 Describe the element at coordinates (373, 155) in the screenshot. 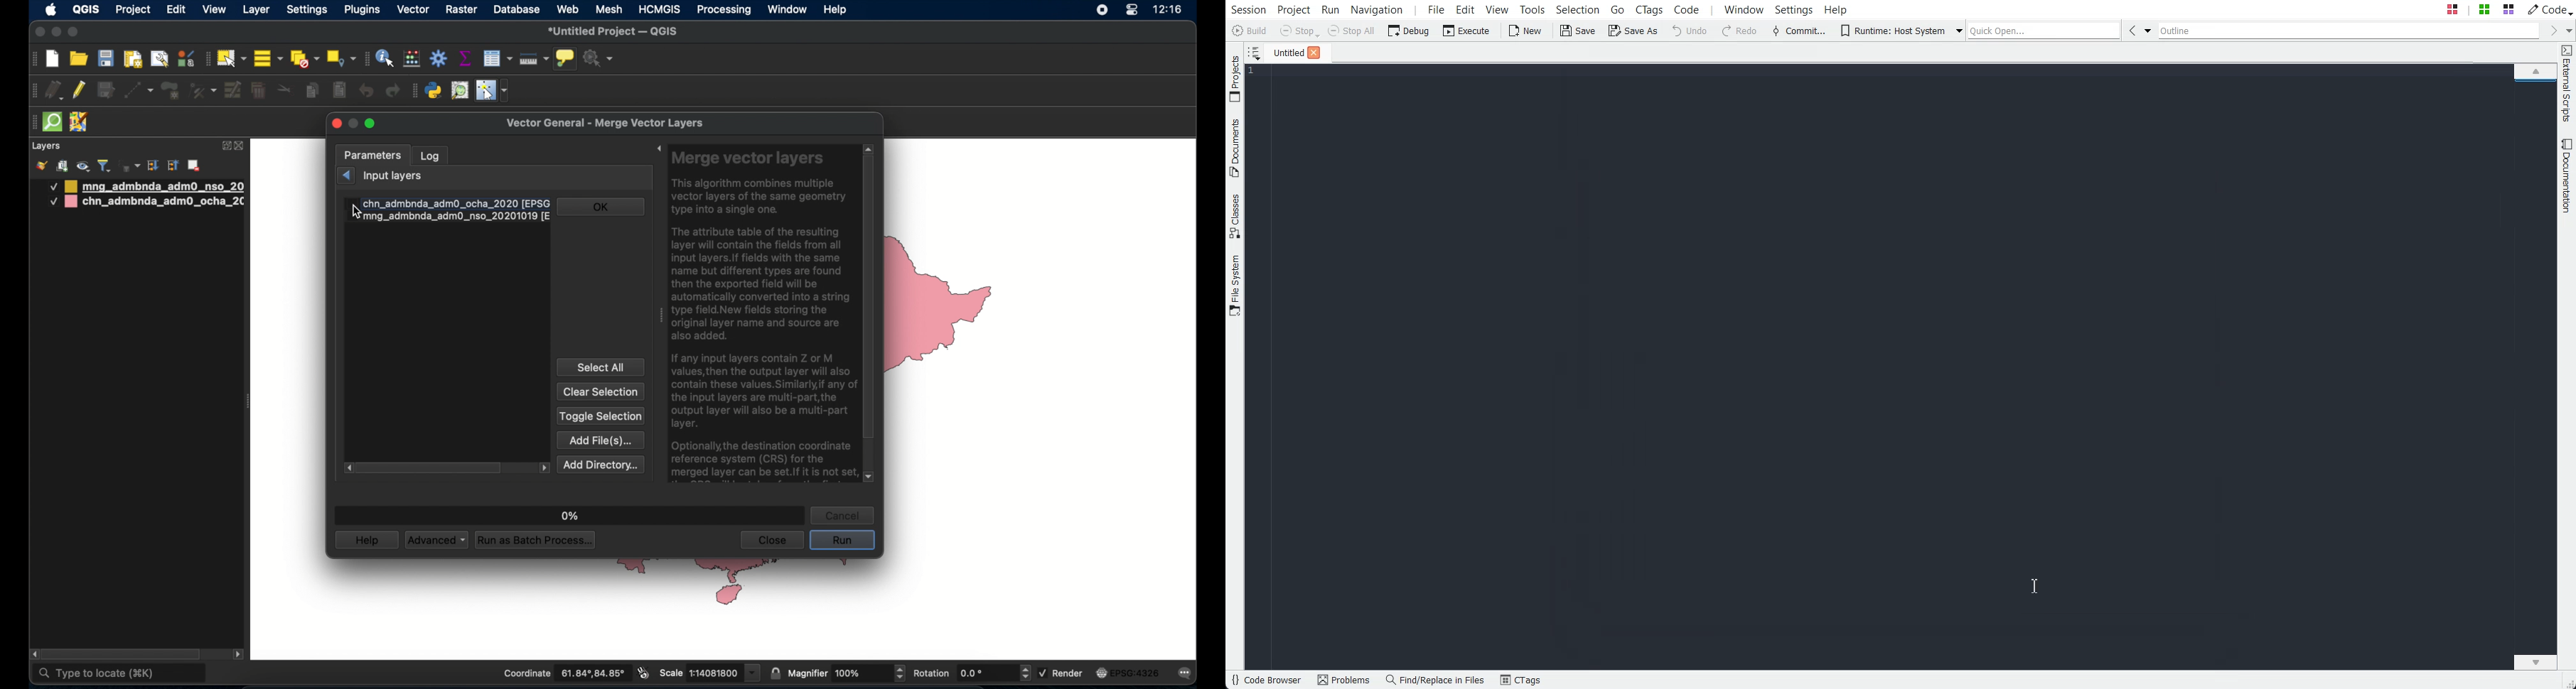

I see `parameters` at that location.